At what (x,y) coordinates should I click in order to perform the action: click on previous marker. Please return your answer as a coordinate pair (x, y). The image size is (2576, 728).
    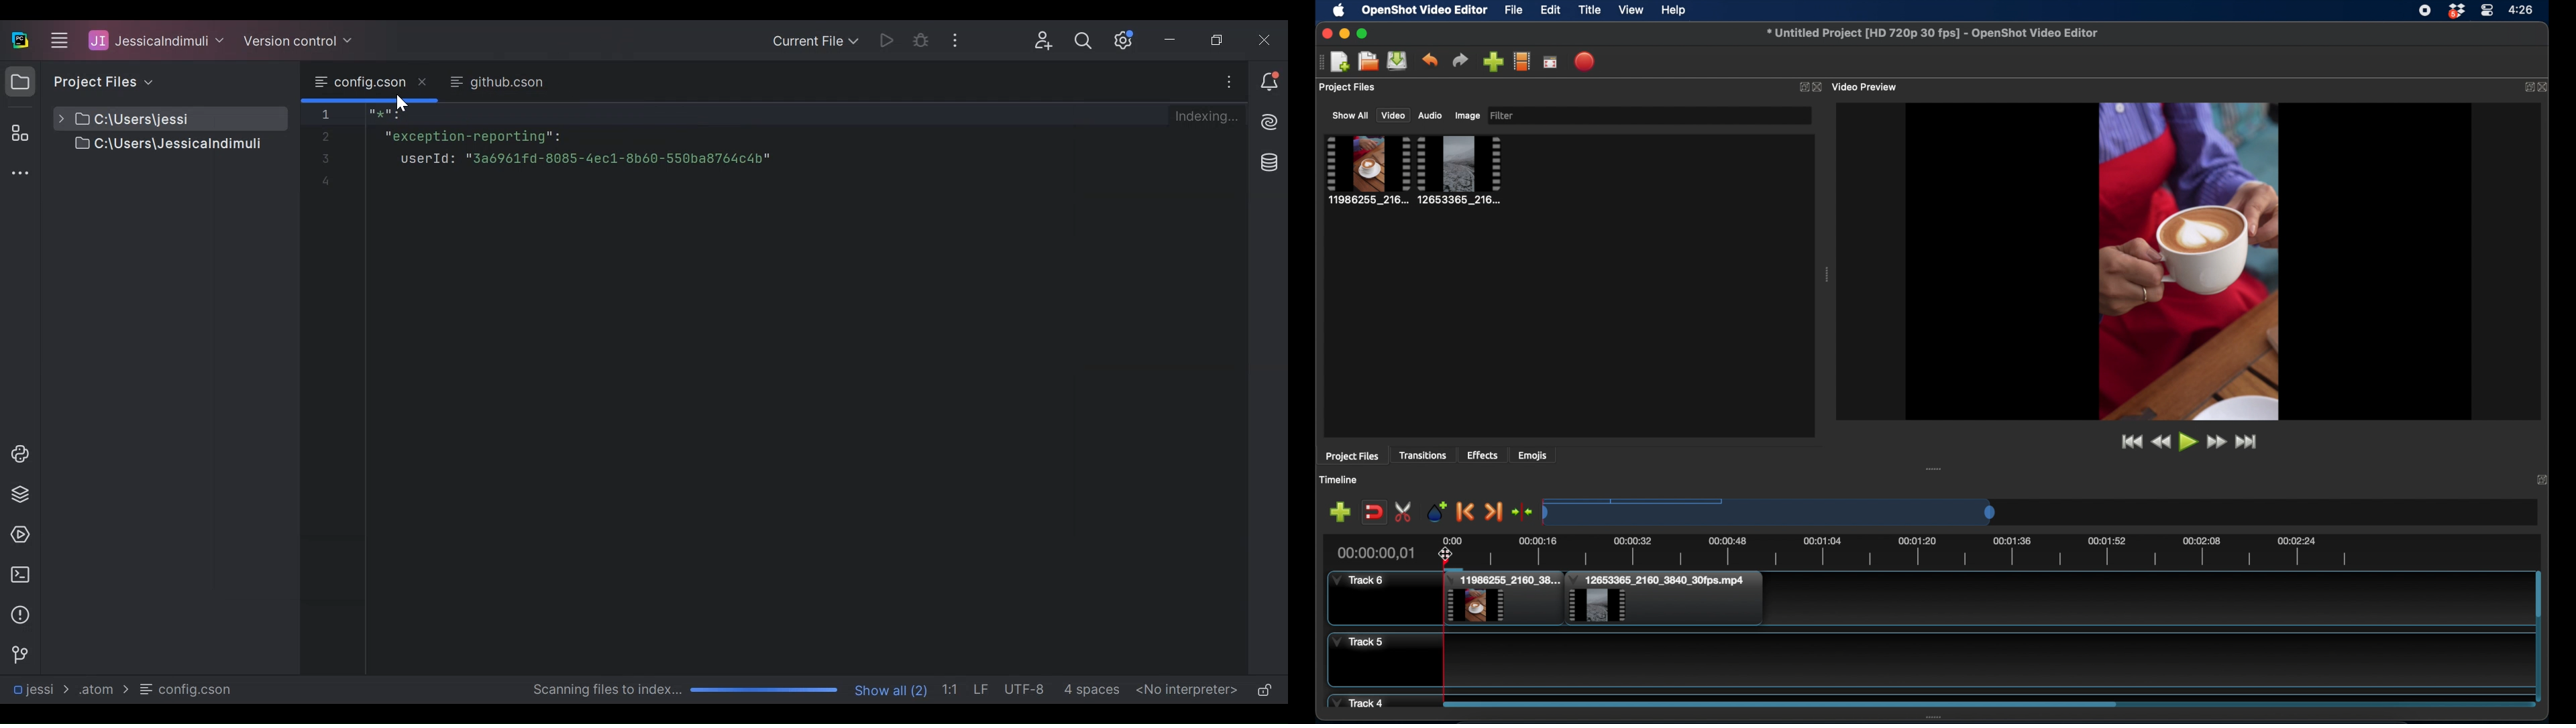
    Looking at the image, I should click on (1466, 513).